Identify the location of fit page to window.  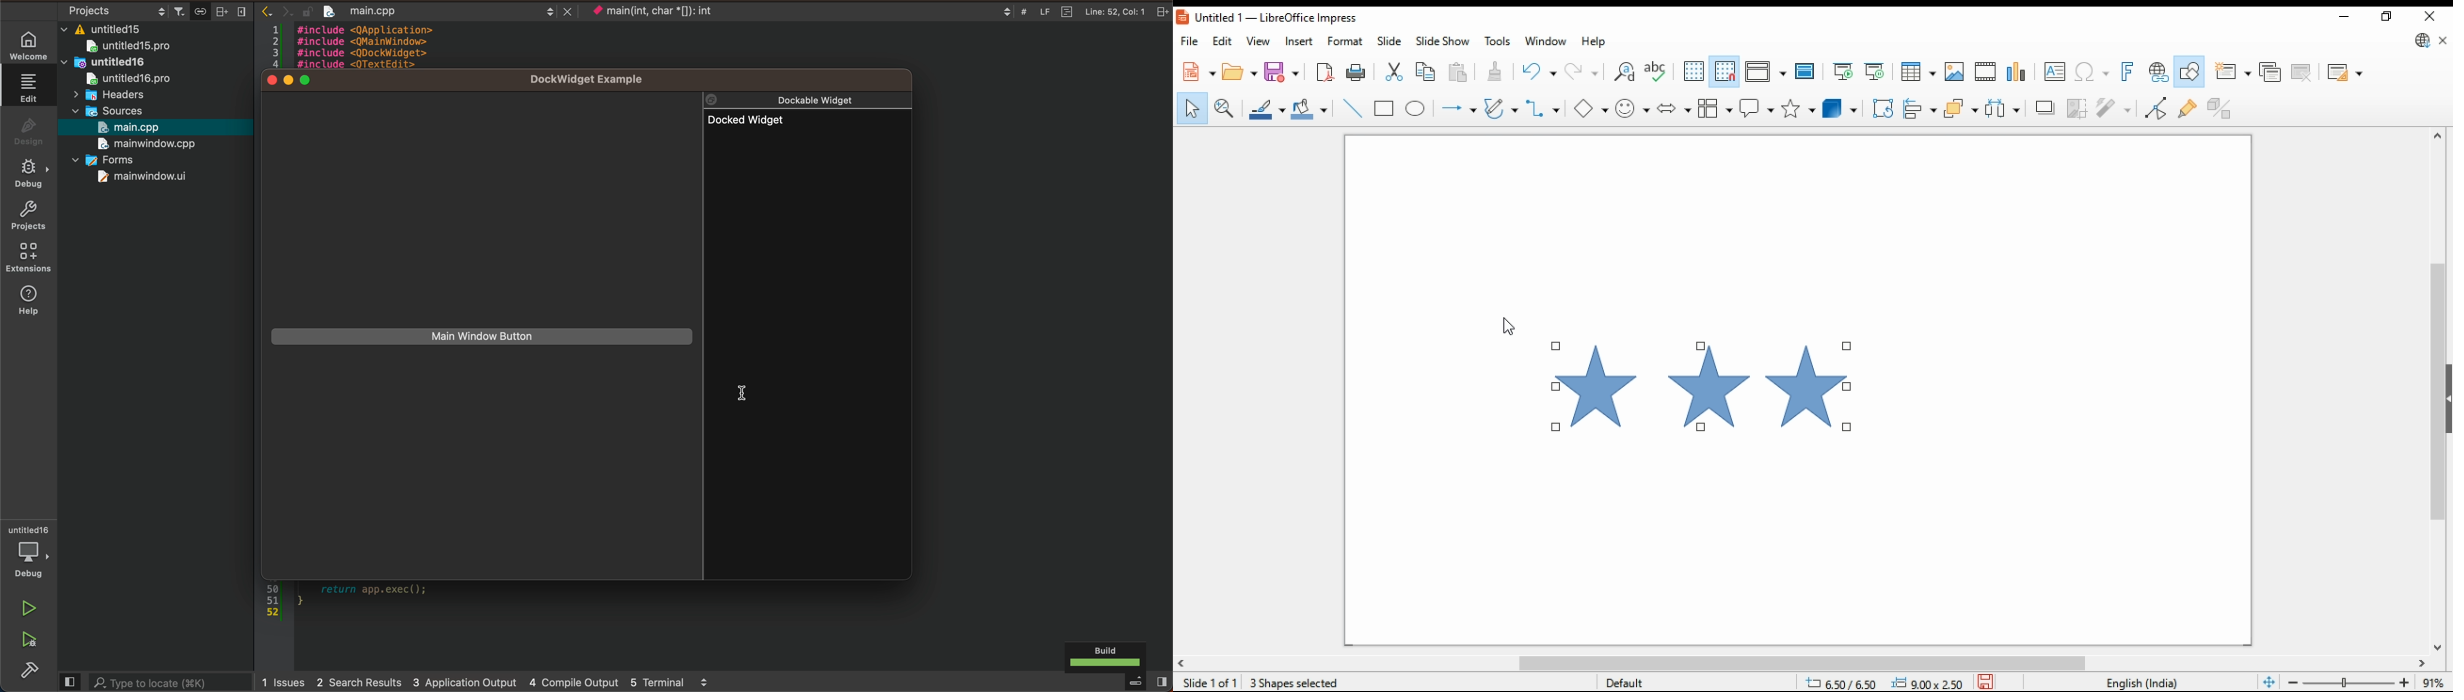
(2270, 681).